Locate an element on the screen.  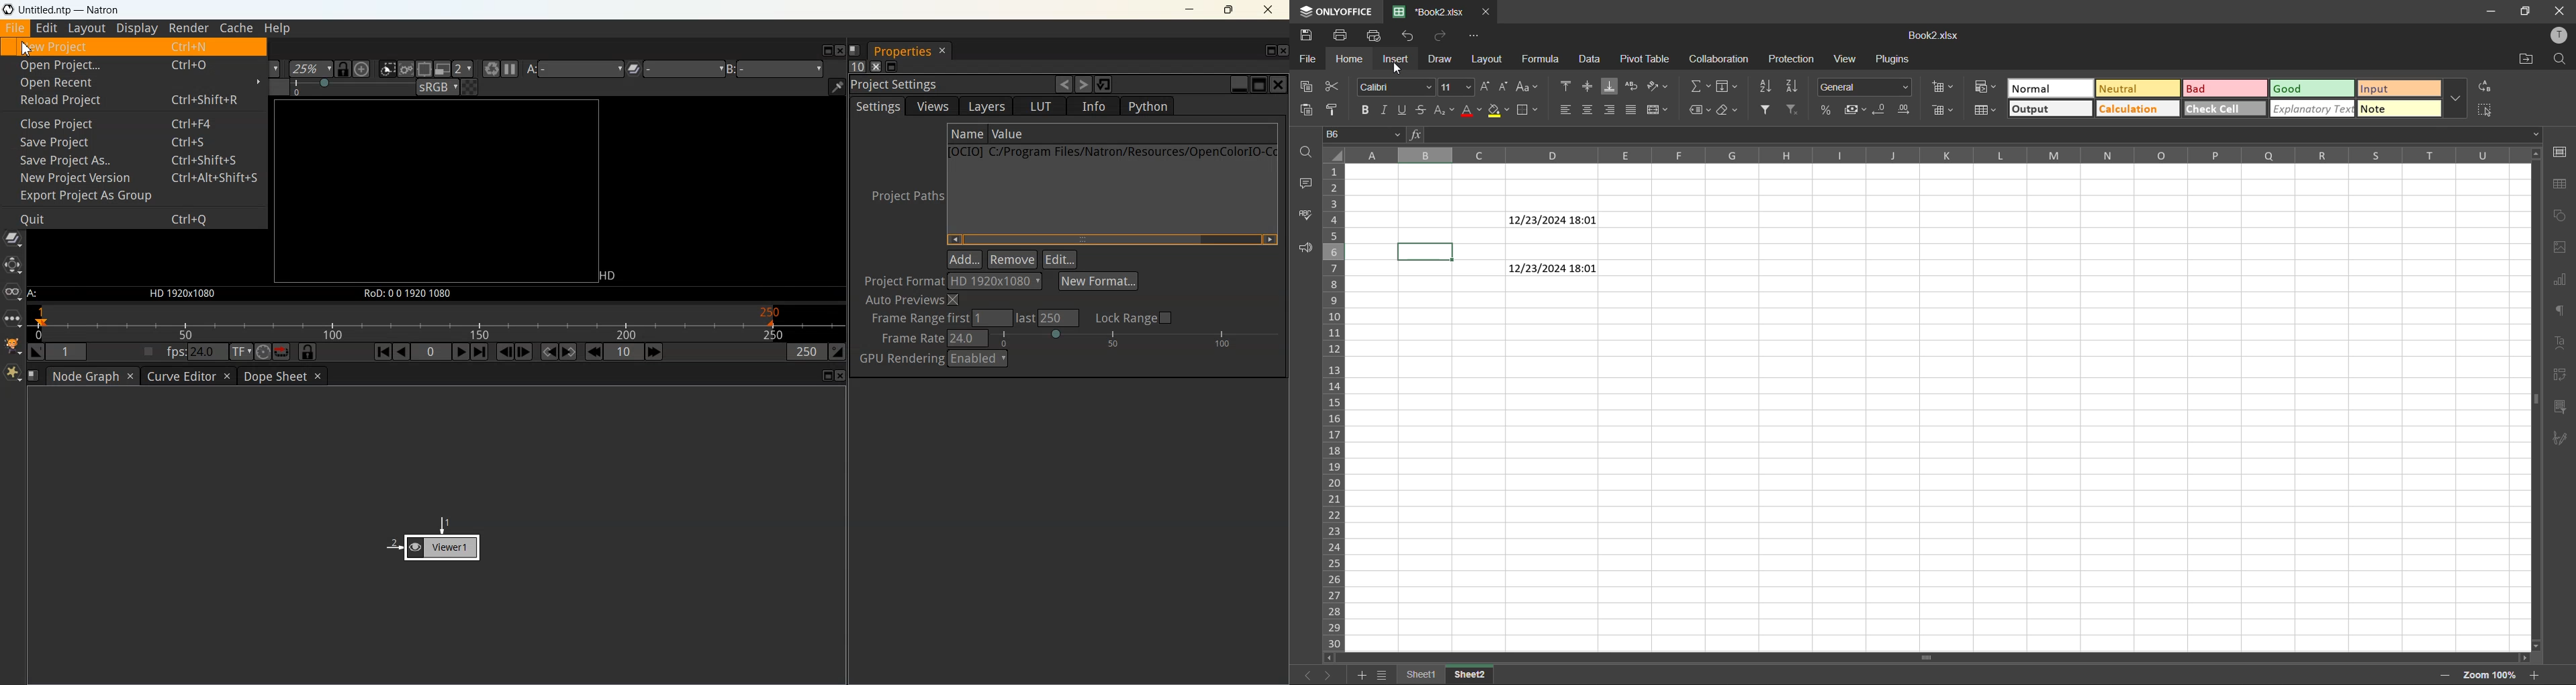
selected cell is located at coordinates (1425, 251).